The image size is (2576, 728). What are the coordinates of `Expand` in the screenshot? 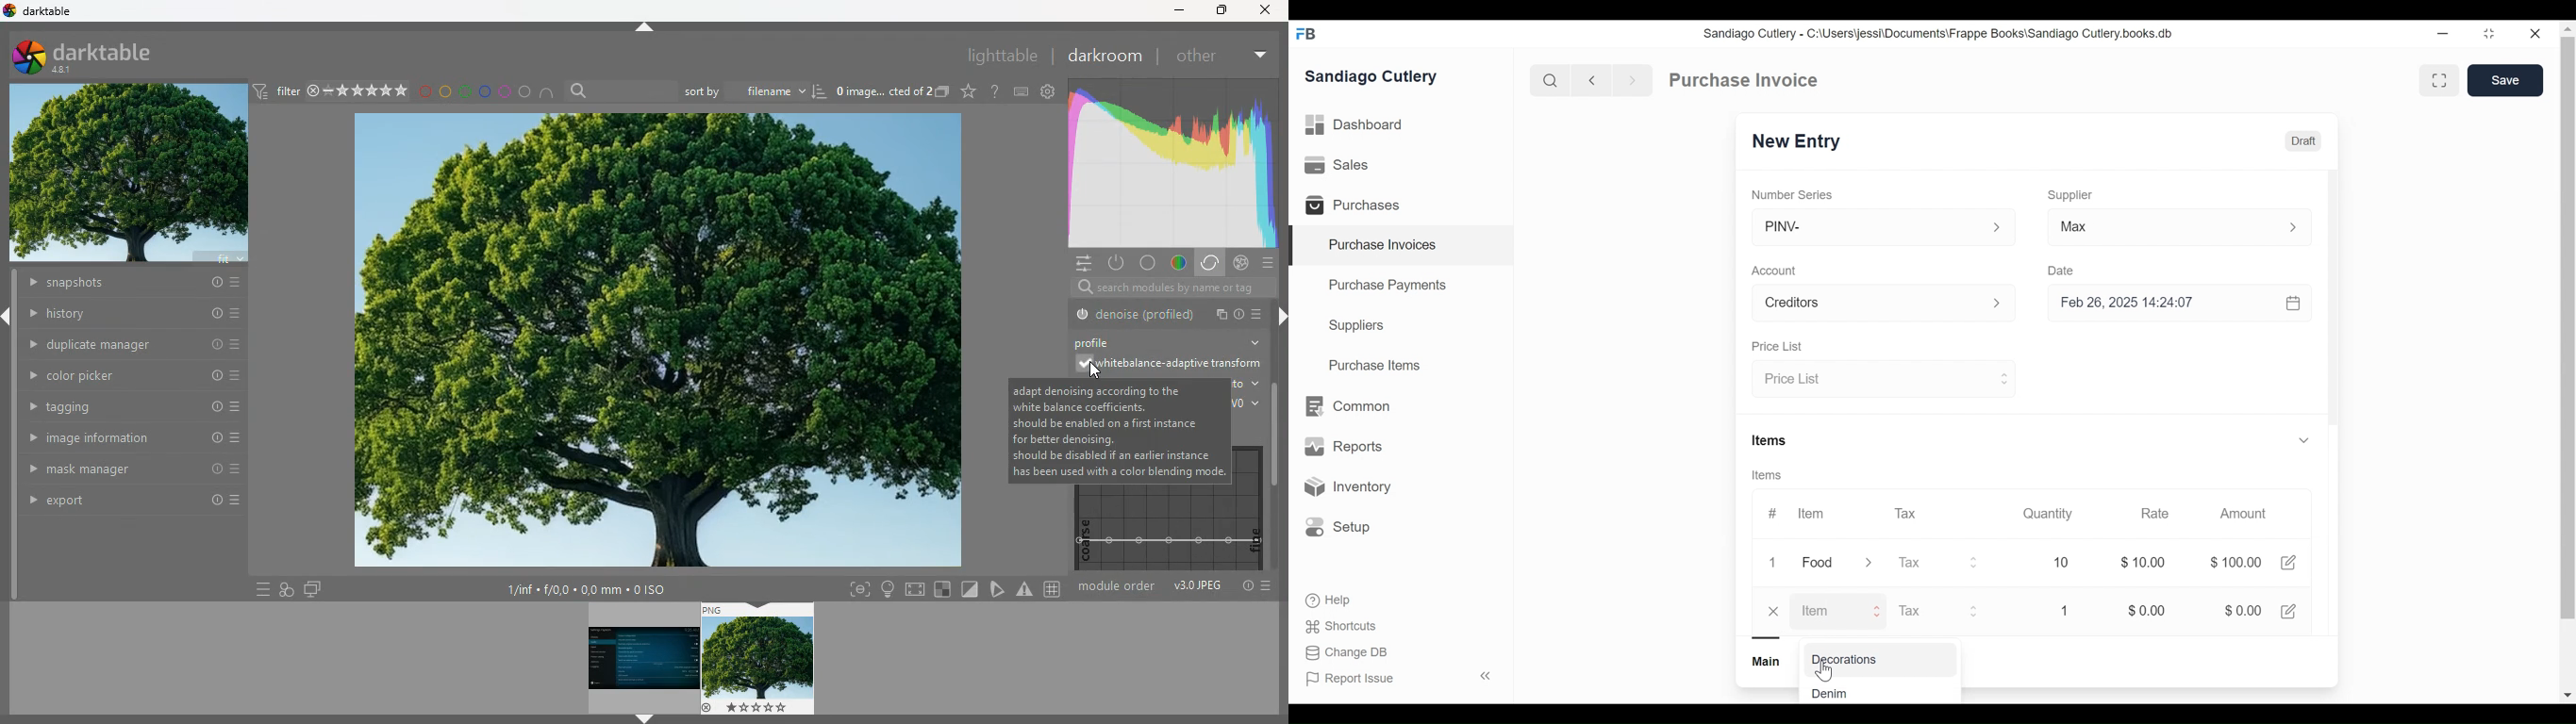 It's located at (1999, 302).